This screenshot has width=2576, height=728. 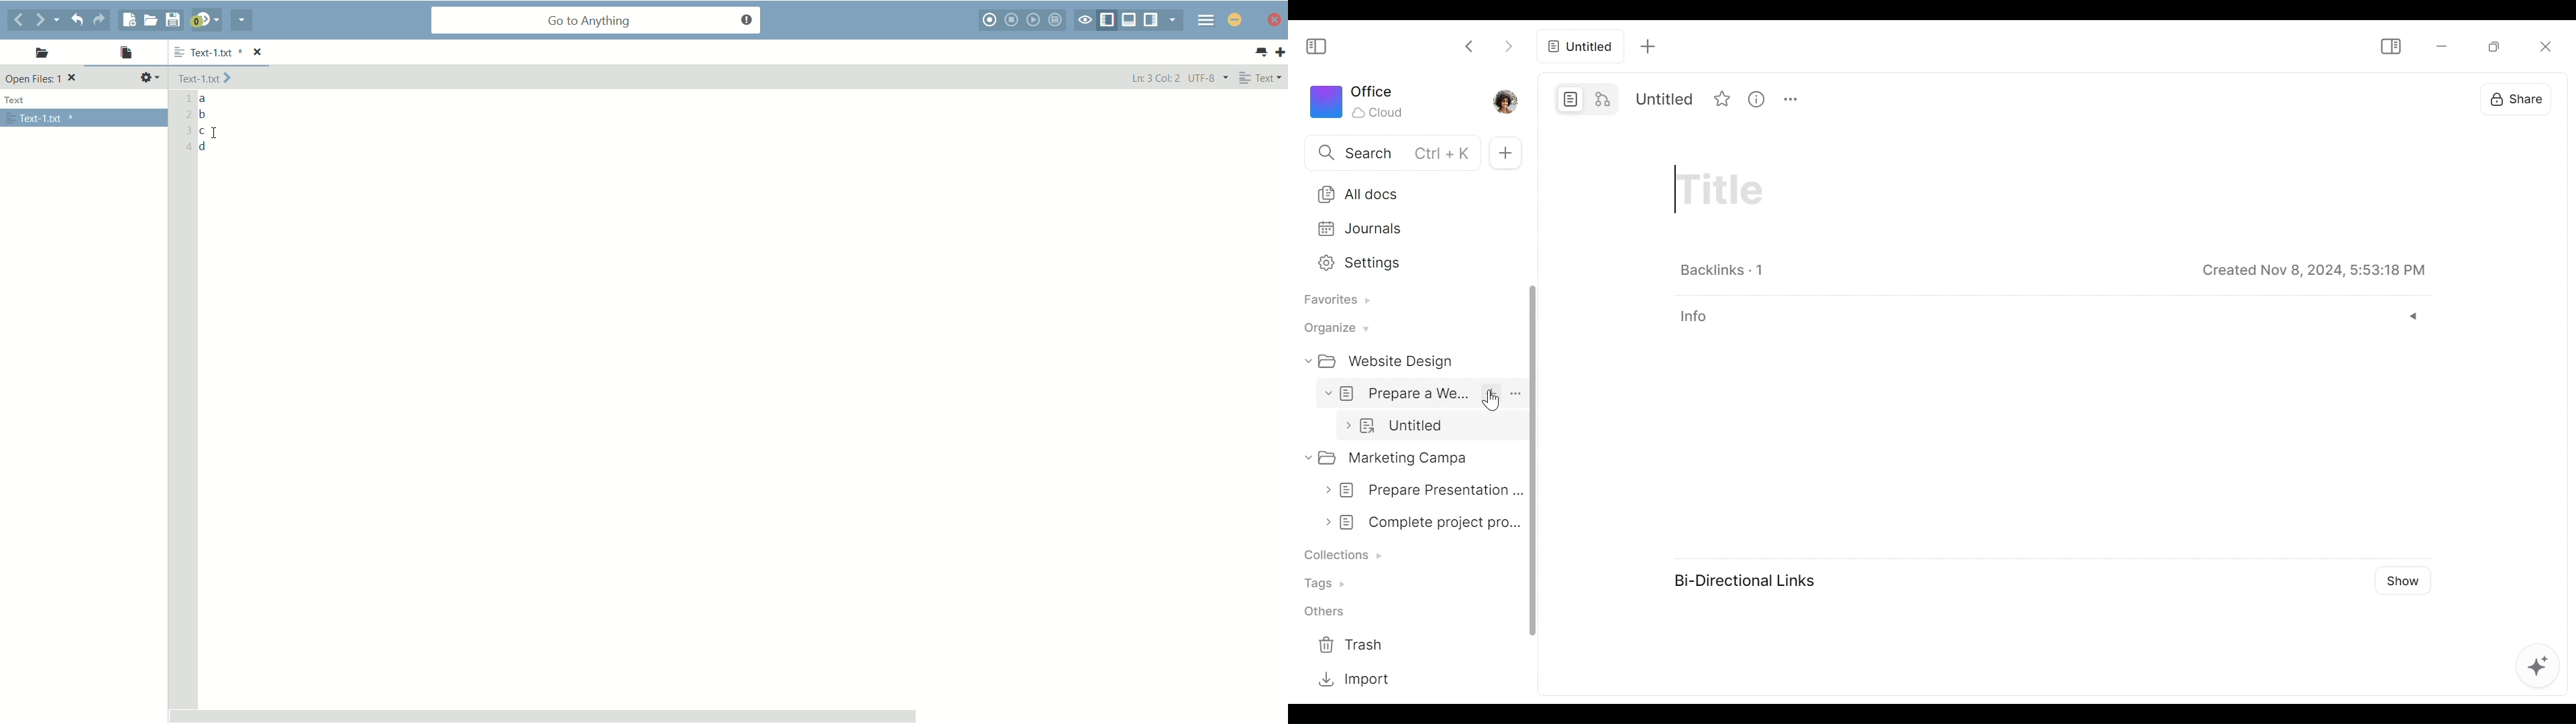 What do you see at coordinates (1057, 19) in the screenshot?
I see `save macros to toolbox` at bounding box center [1057, 19].